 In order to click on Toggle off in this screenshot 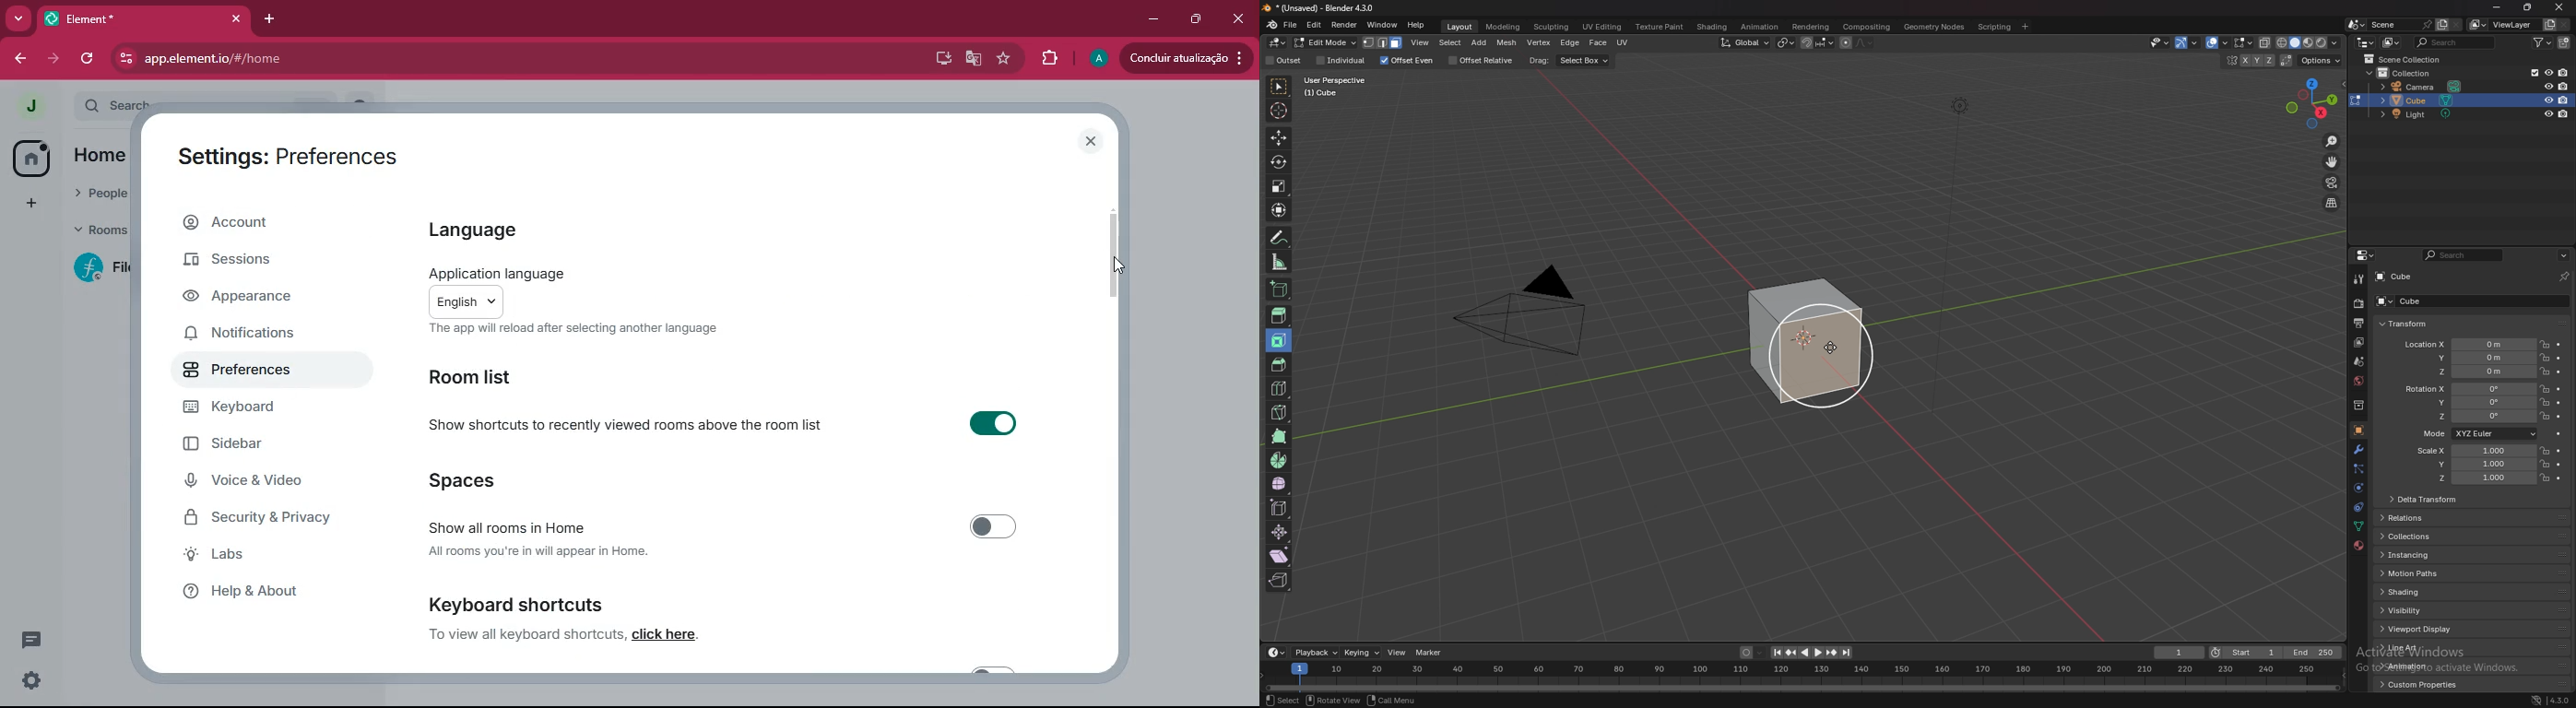, I will do `click(995, 528)`.